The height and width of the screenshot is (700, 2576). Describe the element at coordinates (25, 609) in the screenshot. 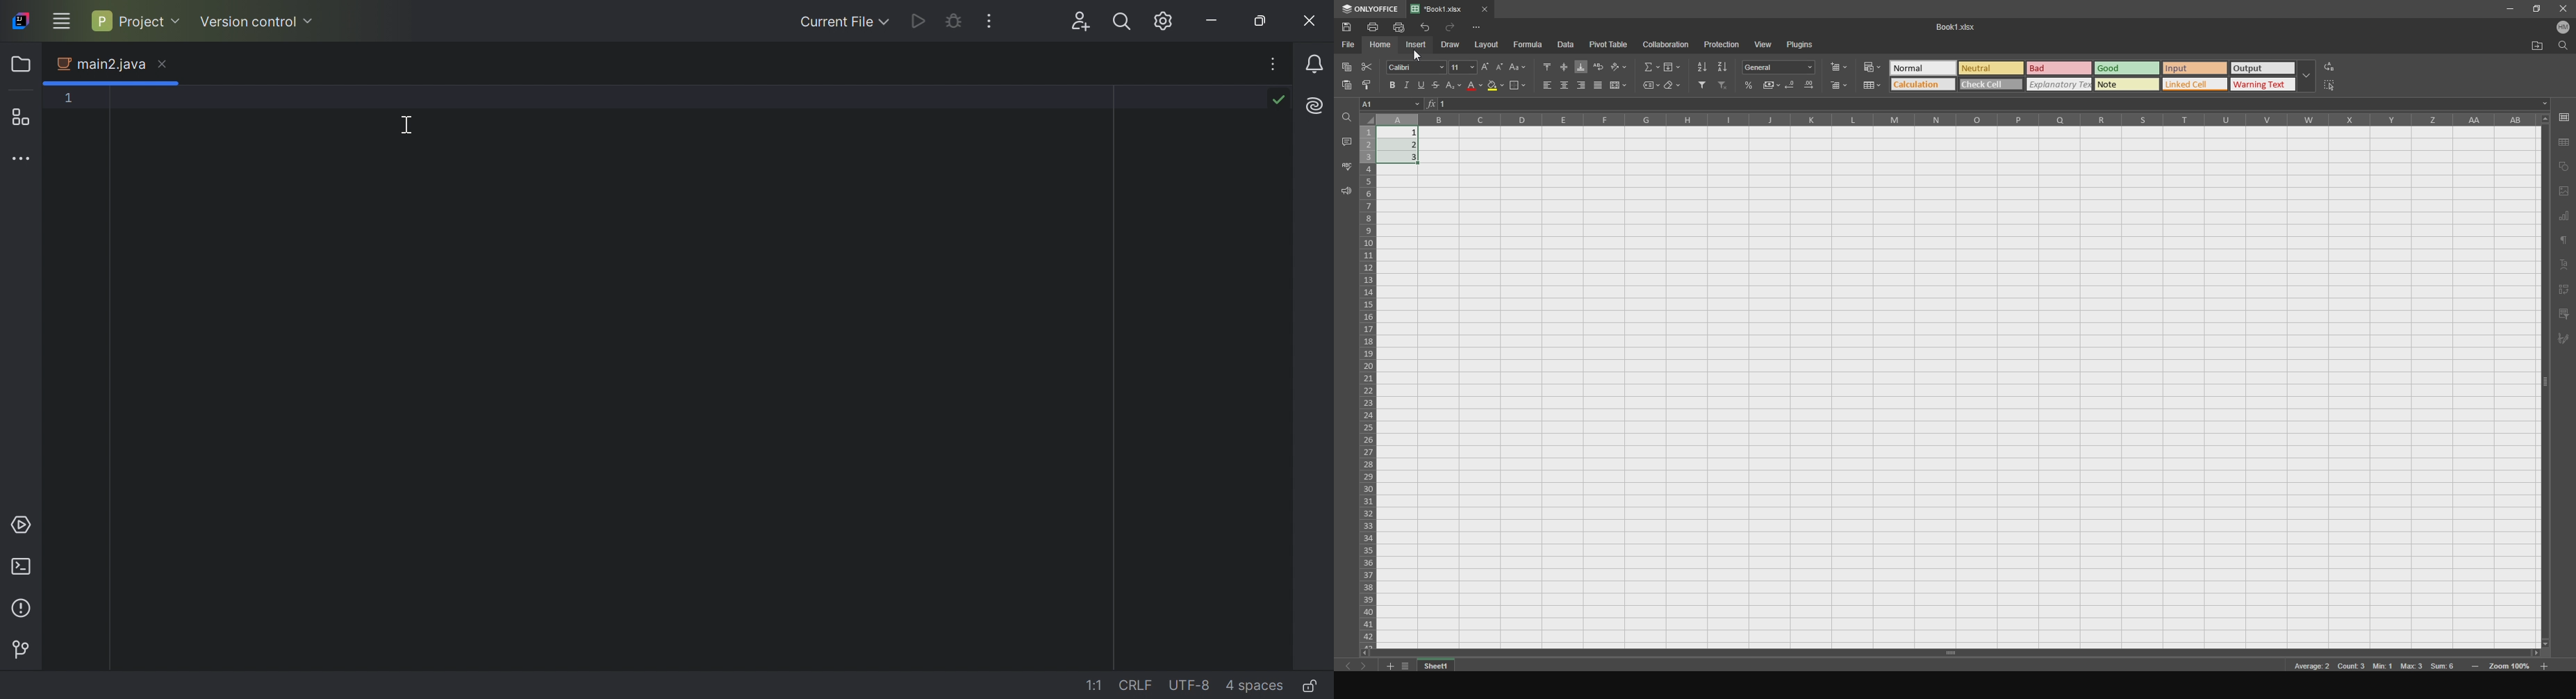

I see `Problems` at that location.